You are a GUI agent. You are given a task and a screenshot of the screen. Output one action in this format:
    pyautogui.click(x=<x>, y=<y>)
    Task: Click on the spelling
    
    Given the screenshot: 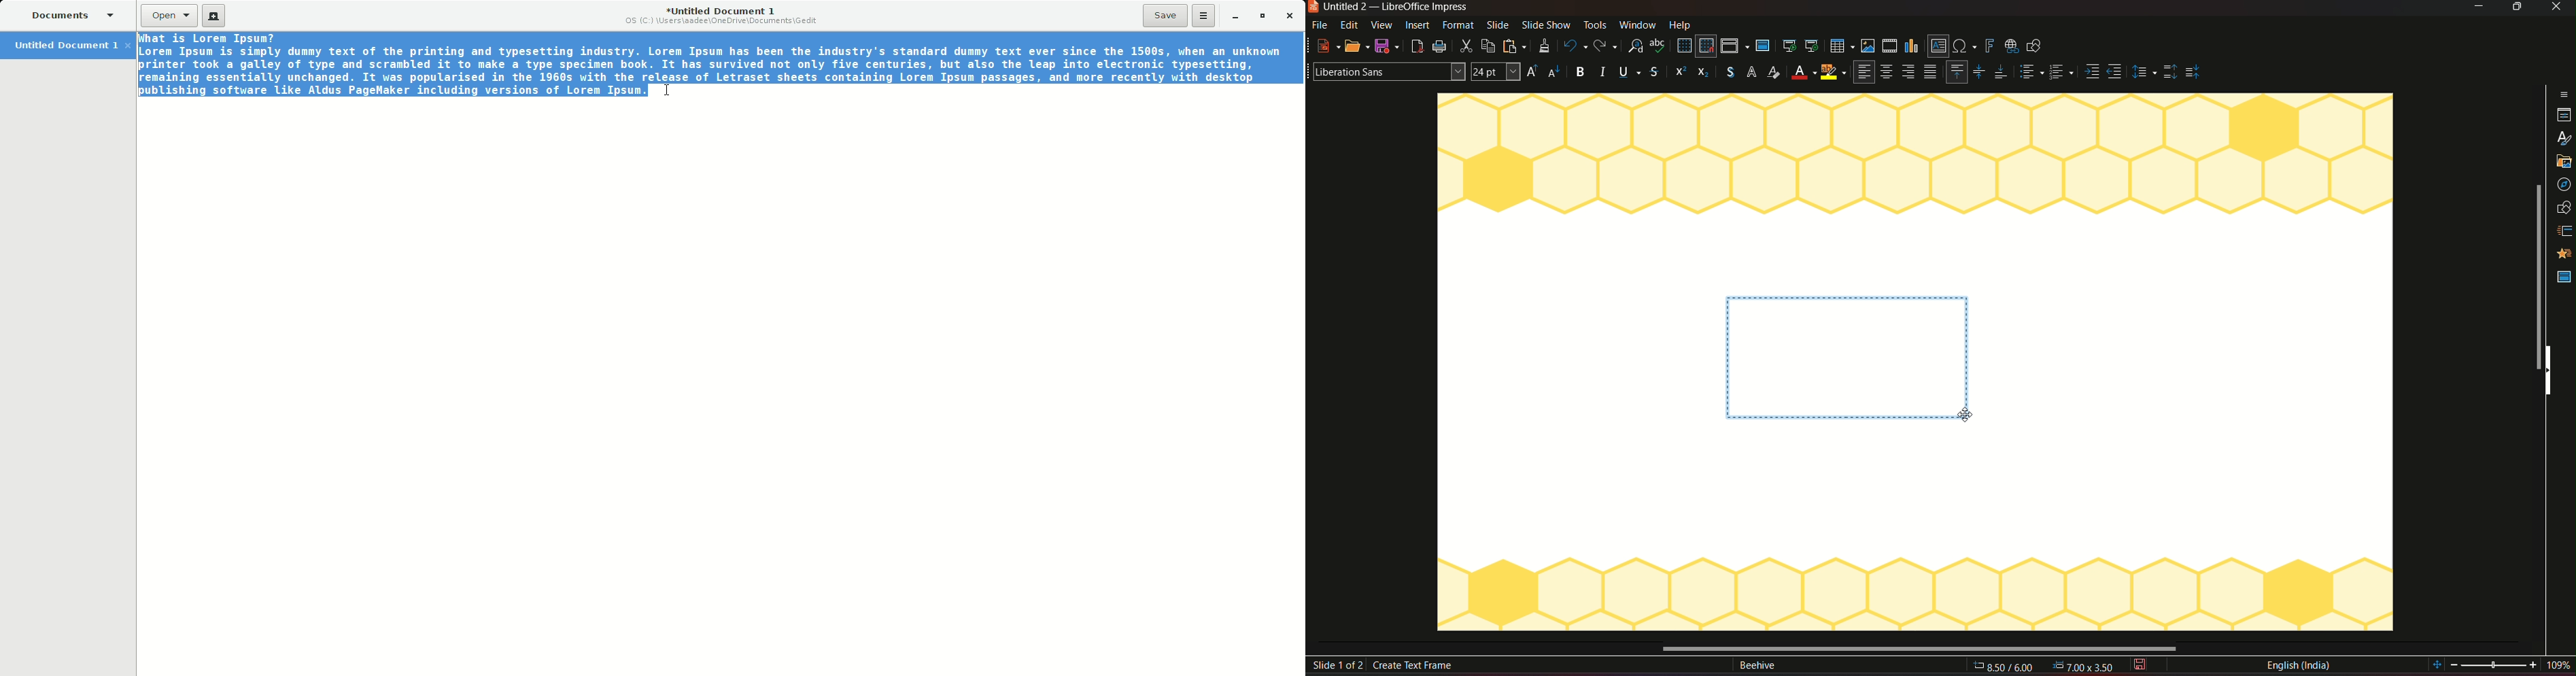 What is the action you would take?
    pyautogui.click(x=1658, y=47)
    